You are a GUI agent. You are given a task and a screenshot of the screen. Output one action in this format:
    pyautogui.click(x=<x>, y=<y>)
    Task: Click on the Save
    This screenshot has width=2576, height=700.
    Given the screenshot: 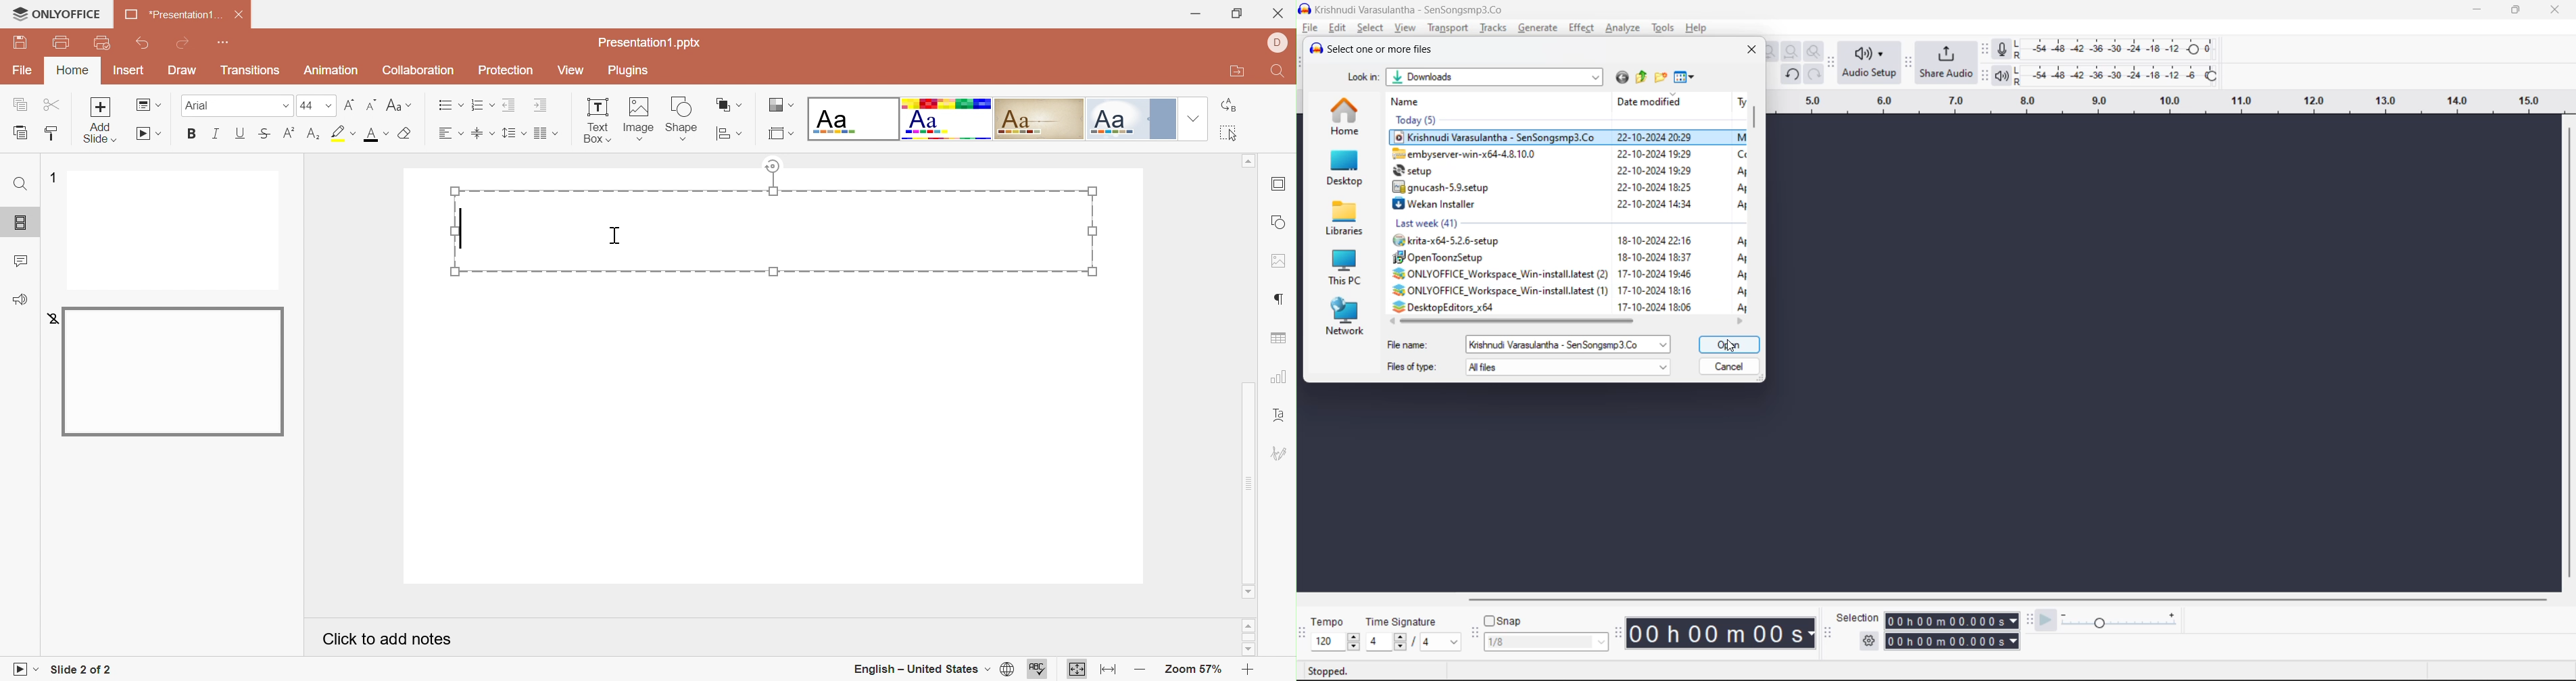 What is the action you would take?
    pyautogui.click(x=20, y=41)
    